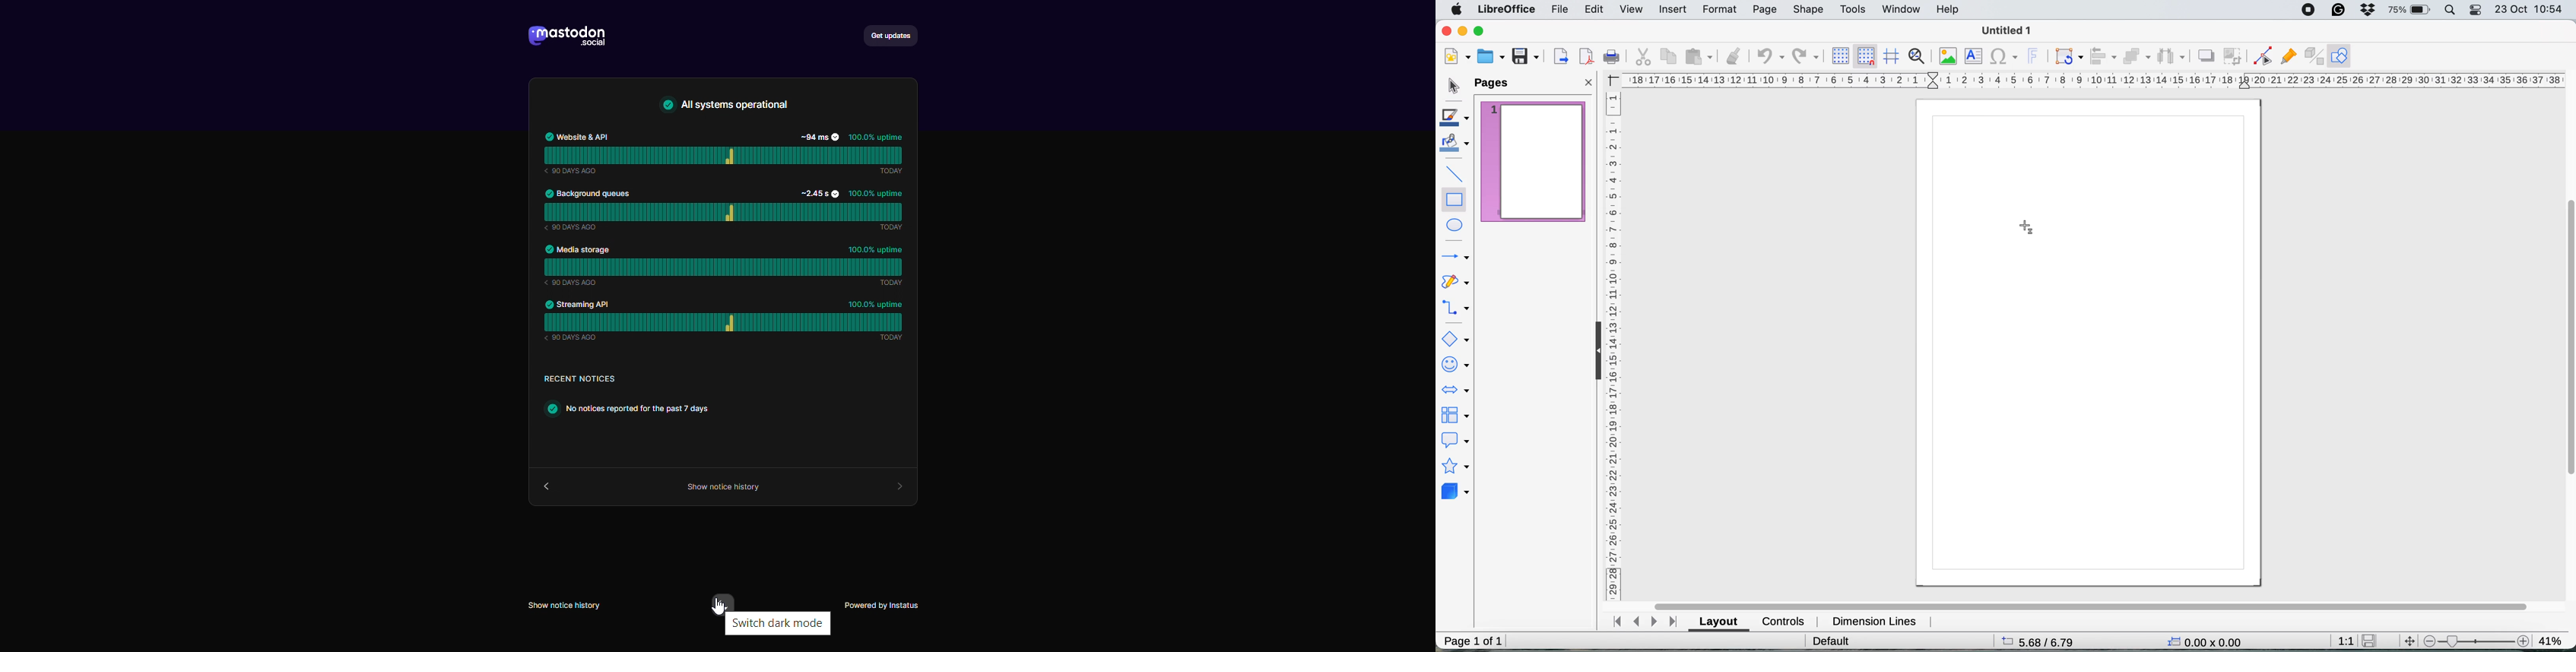  What do you see at coordinates (2530, 10) in the screenshot?
I see `23 oct 10:54` at bounding box center [2530, 10].